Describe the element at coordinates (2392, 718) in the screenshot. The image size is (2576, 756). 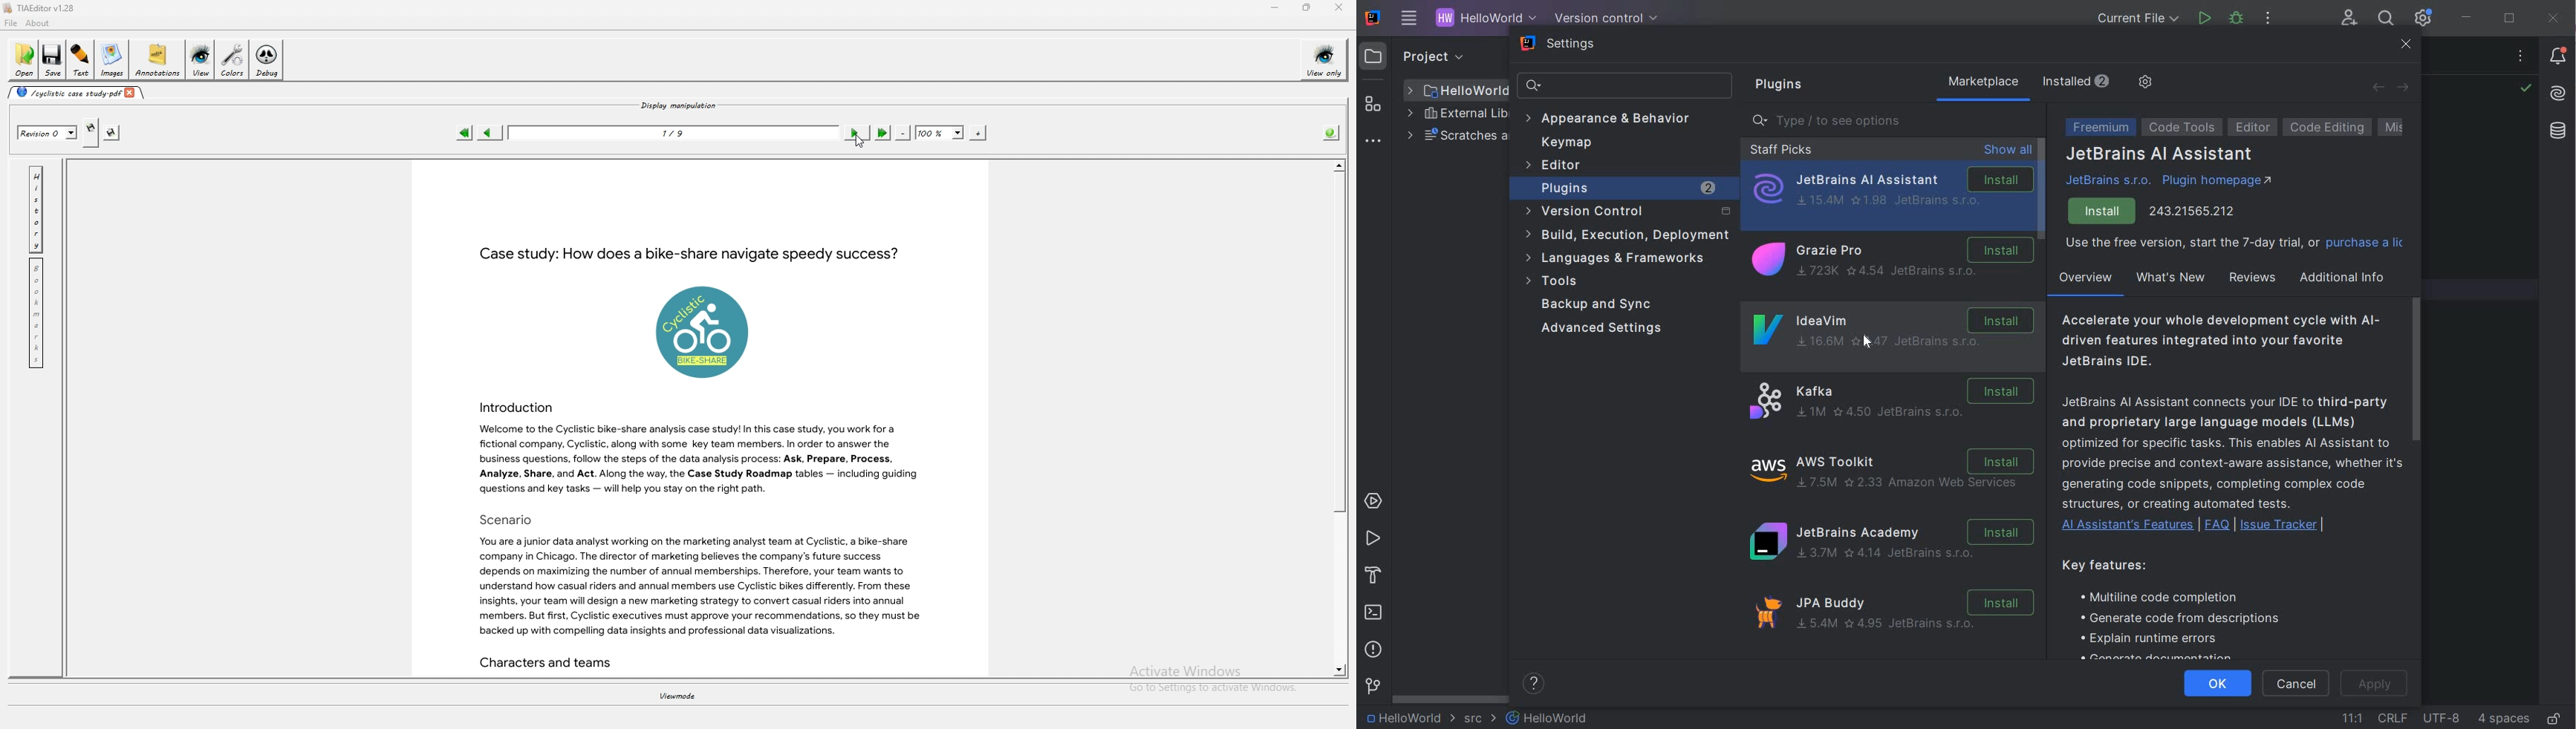
I see `LINE SEPARATOR` at that location.